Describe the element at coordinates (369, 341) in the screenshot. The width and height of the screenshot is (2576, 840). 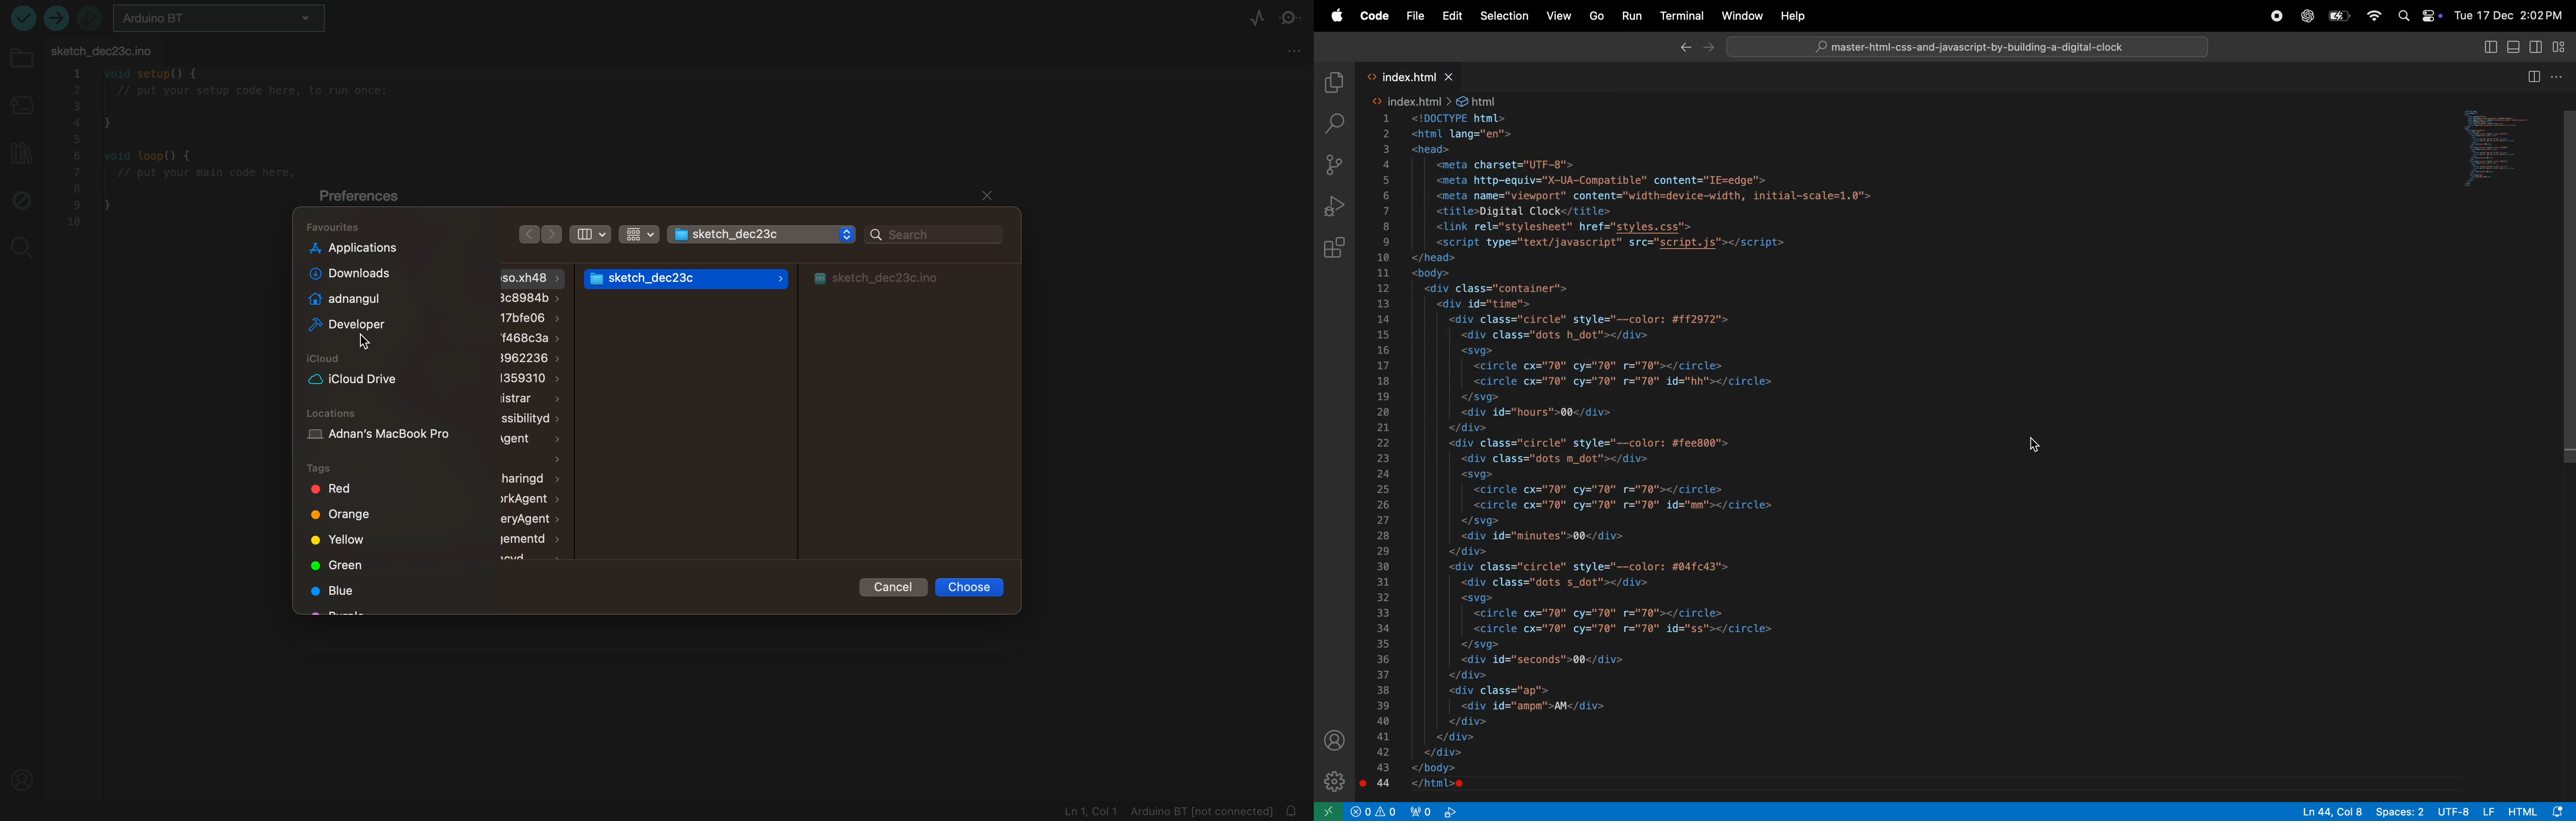
I see `cursor` at that location.